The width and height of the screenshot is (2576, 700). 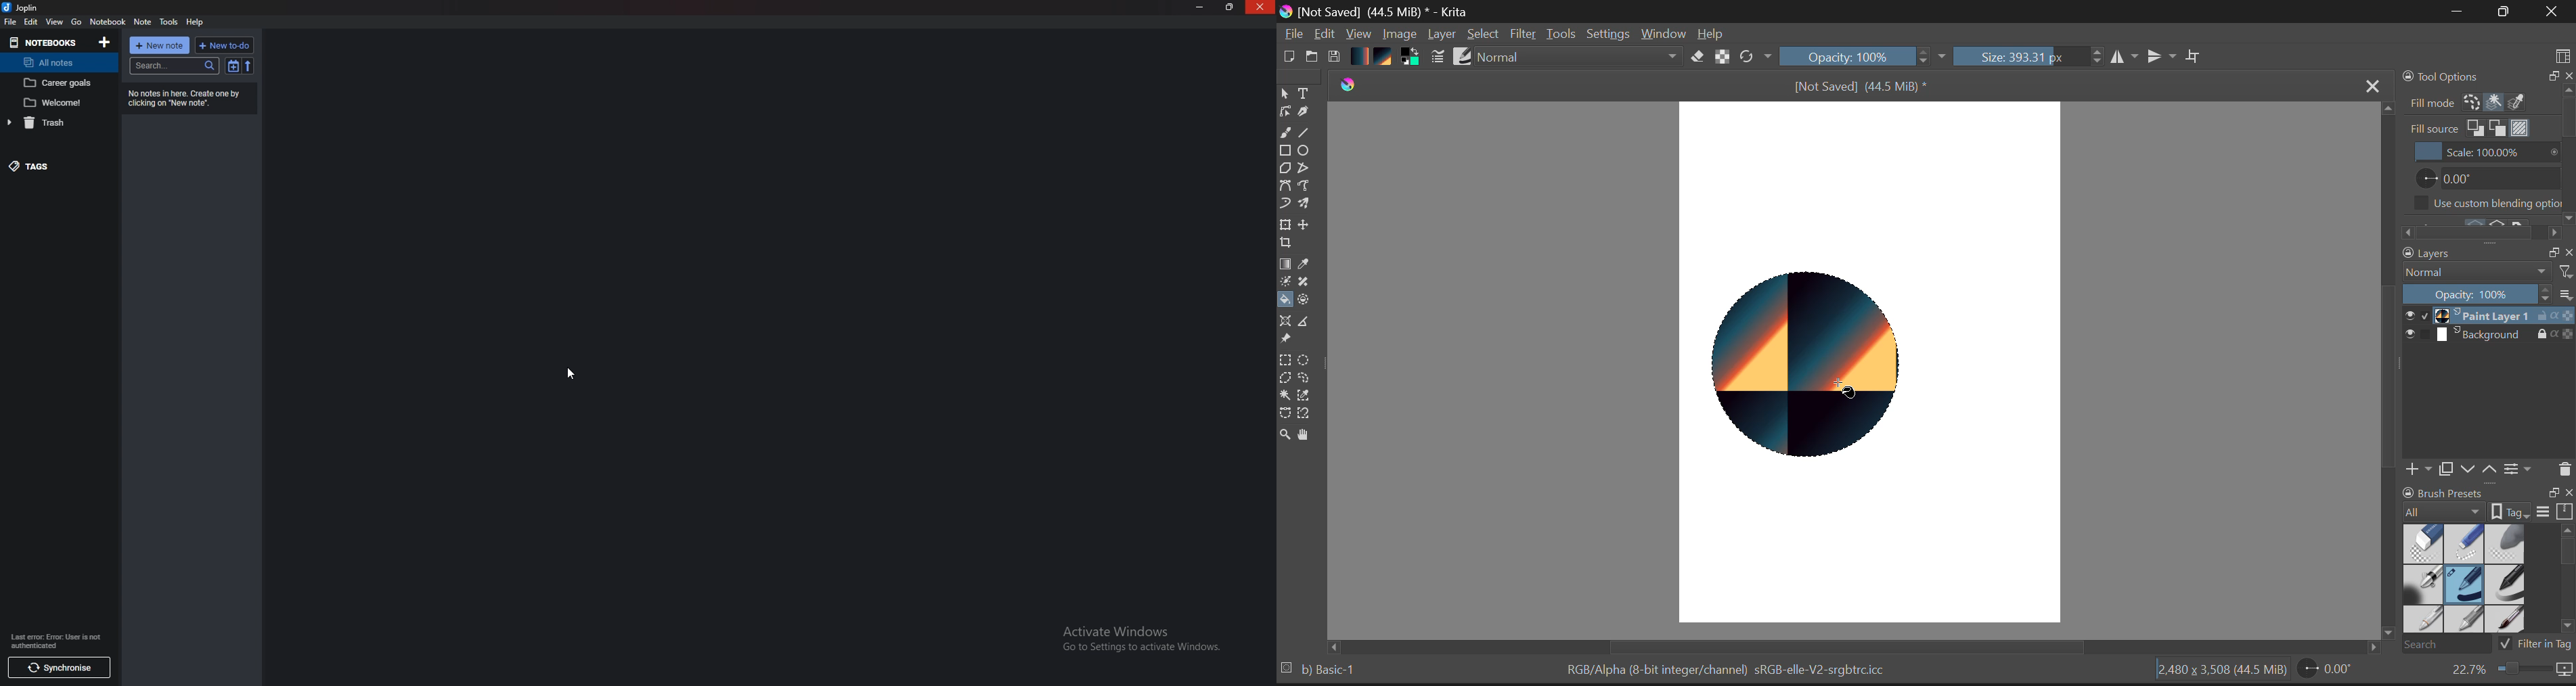 I want to click on sync, so click(x=57, y=668).